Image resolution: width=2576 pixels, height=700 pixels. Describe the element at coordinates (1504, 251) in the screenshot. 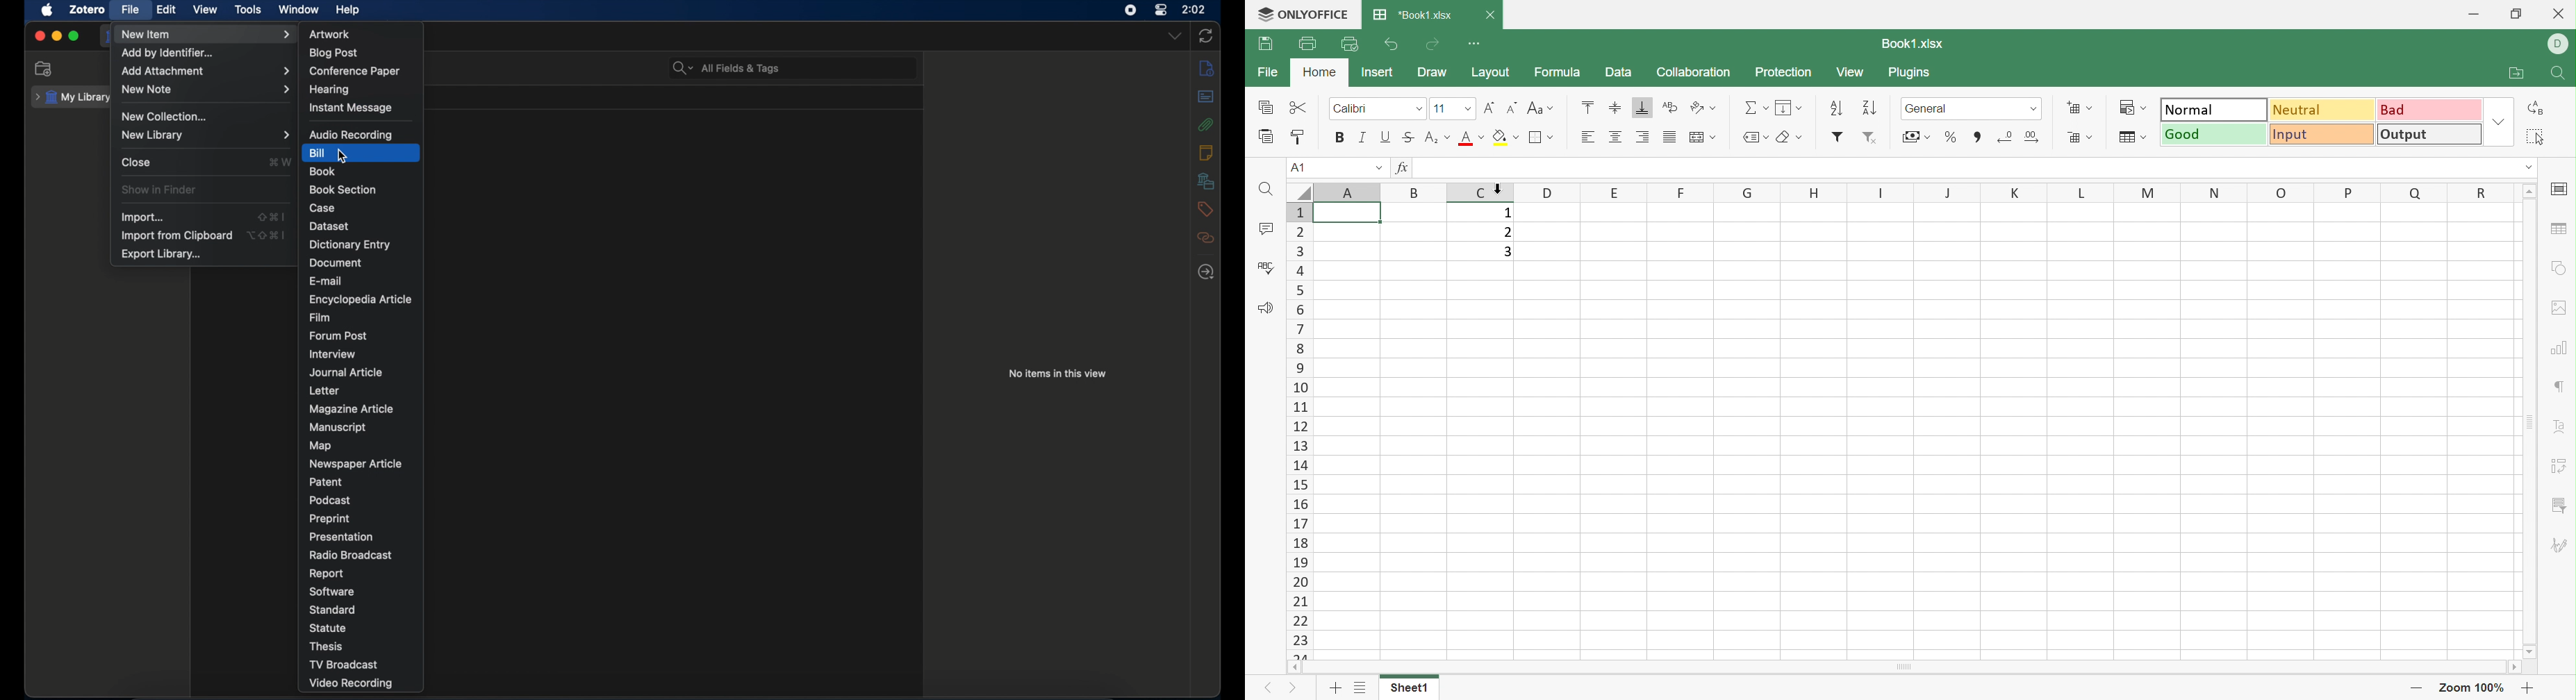

I see `3` at that location.